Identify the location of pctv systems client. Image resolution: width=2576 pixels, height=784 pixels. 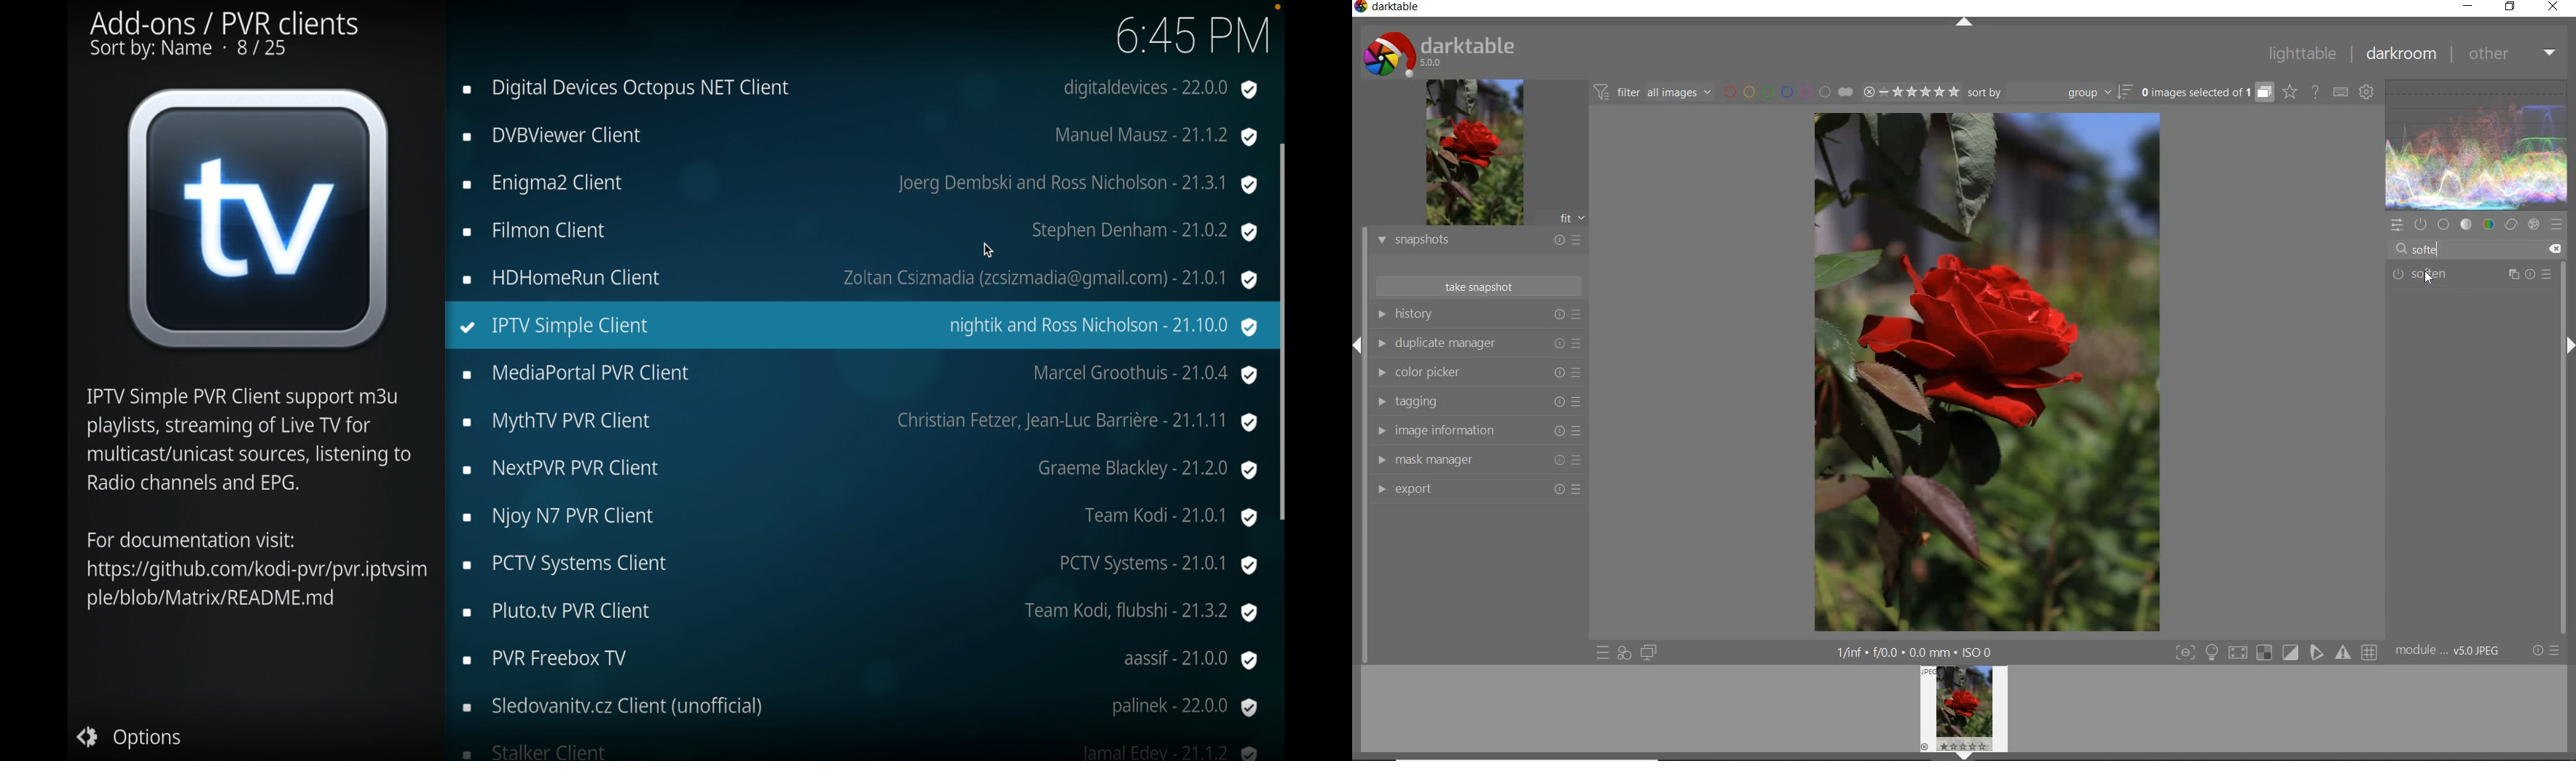
(863, 566).